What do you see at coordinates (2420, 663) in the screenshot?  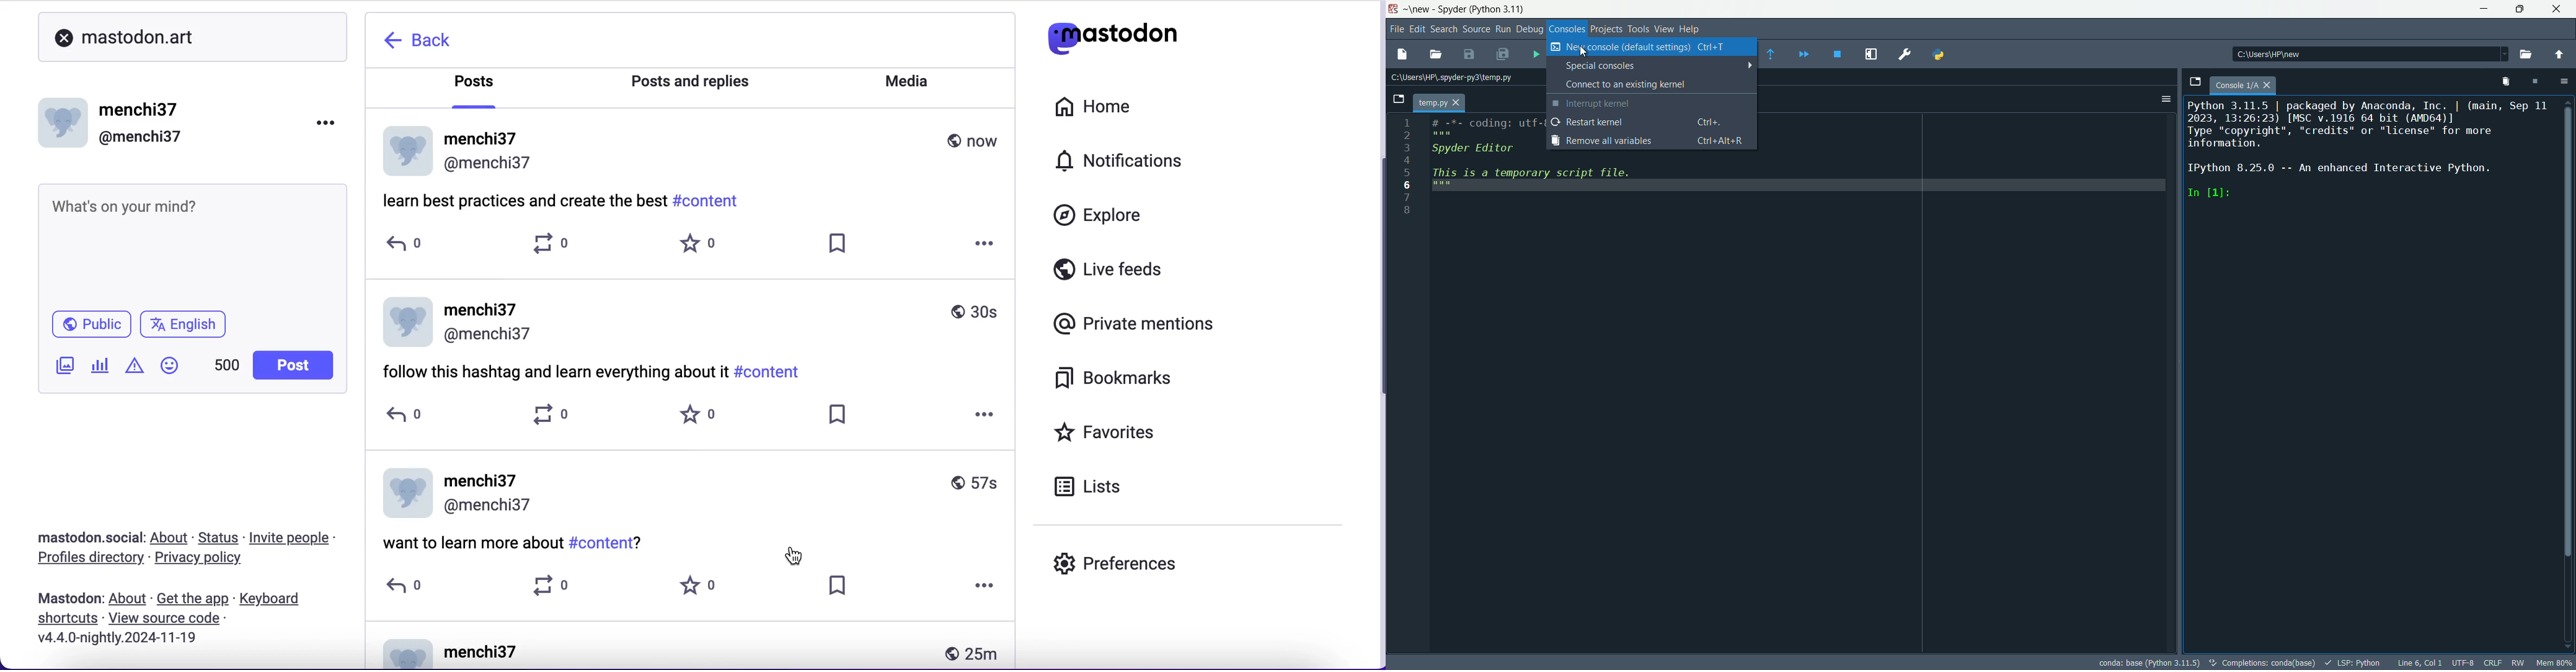 I see `cursor position` at bounding box center [2420, 663].